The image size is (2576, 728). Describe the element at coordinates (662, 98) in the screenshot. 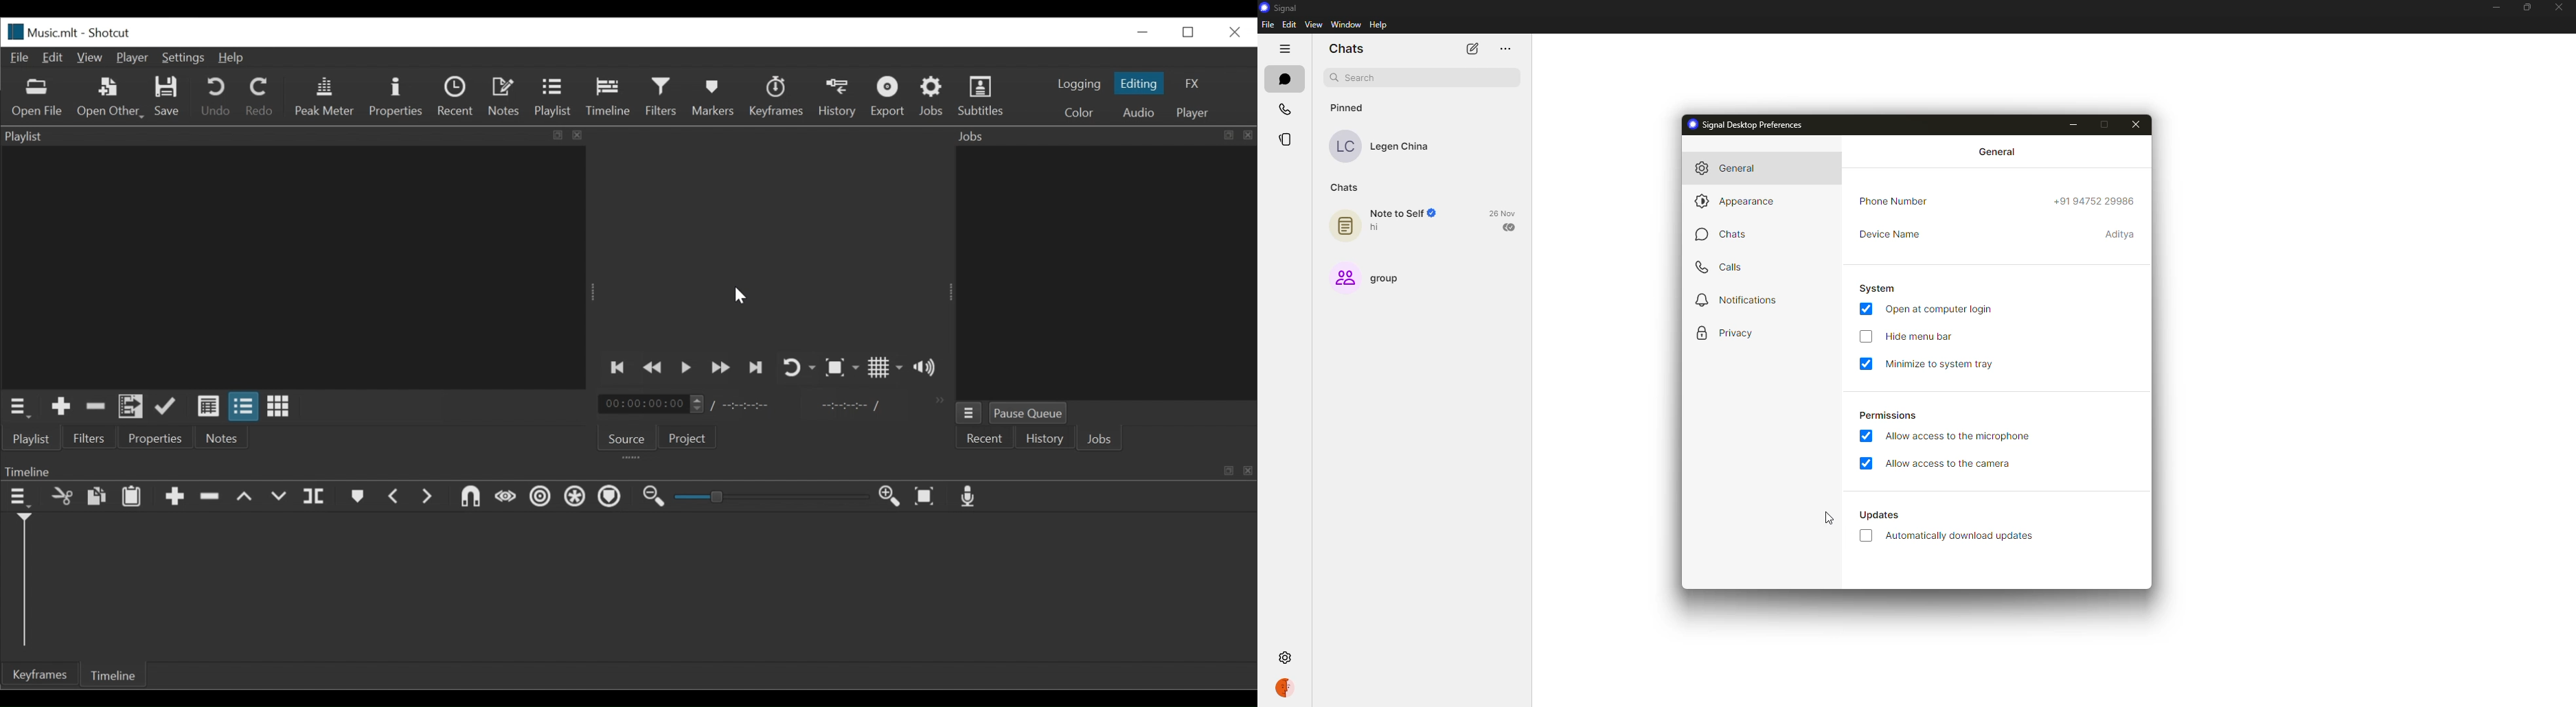

I see `Filters` at that location.